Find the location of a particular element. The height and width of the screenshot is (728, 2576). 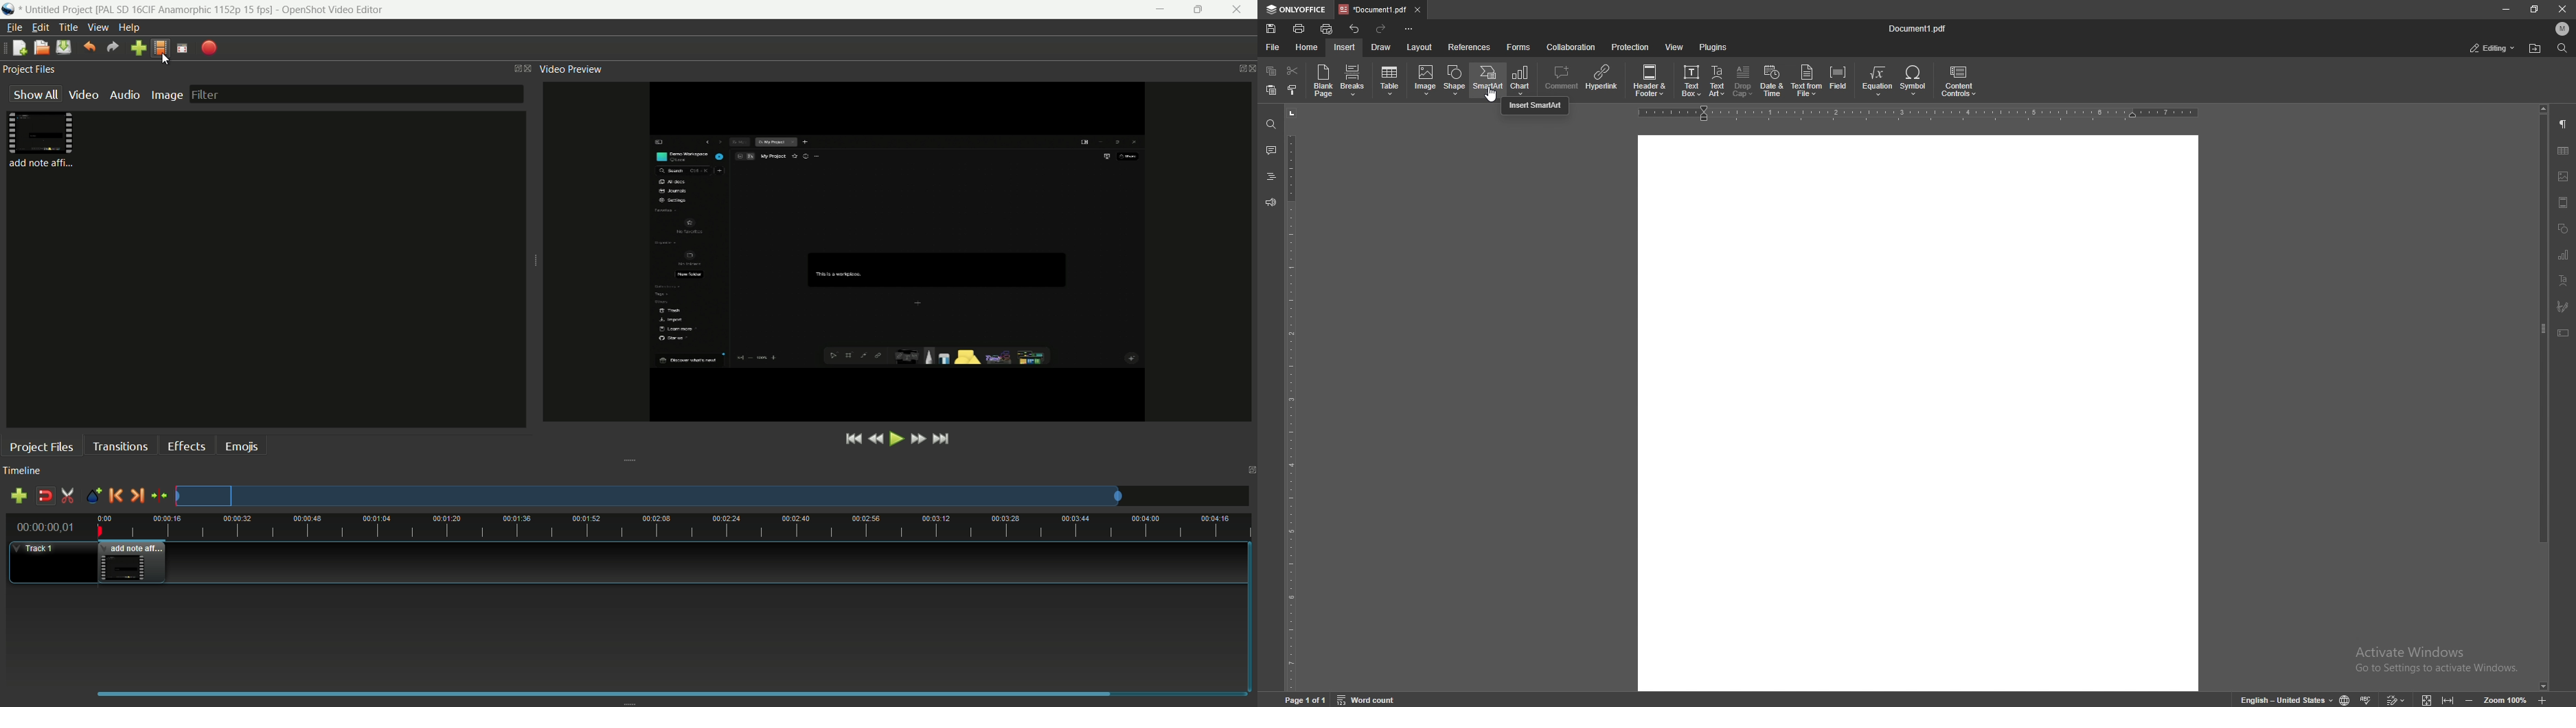

horizontal scale is located at coordinates (1915, 114).